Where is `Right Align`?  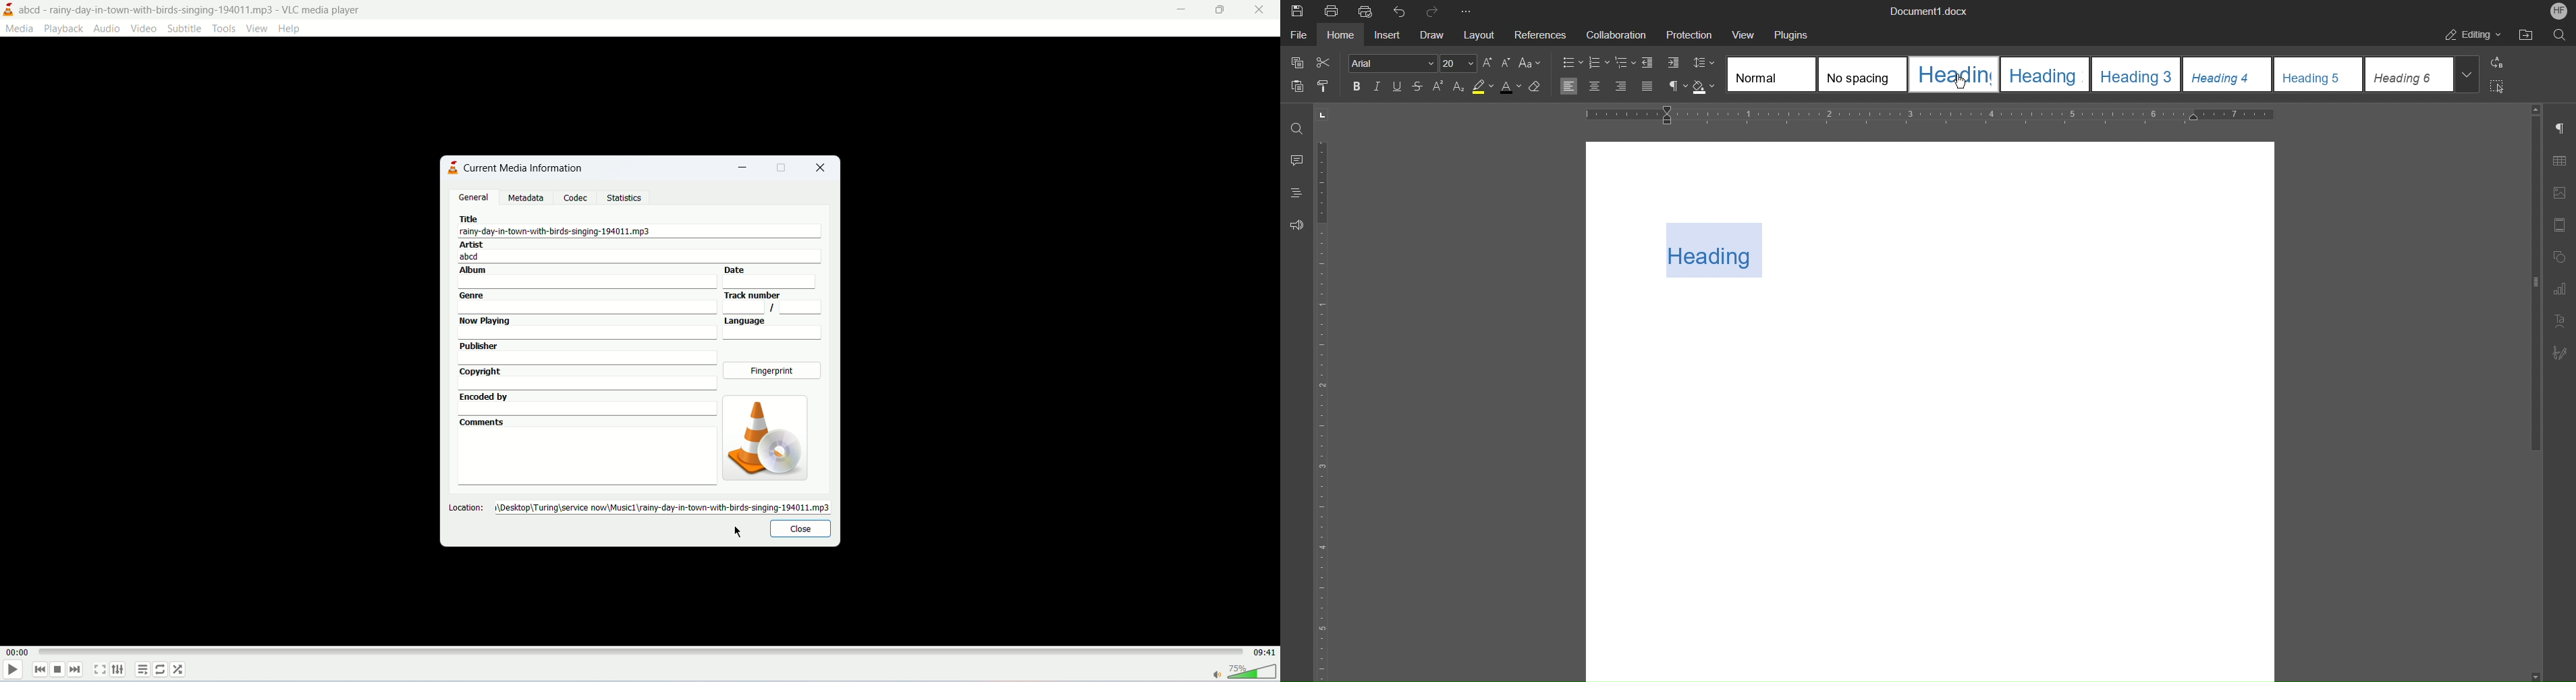 Right Align is located at coordinates (1622, 87).